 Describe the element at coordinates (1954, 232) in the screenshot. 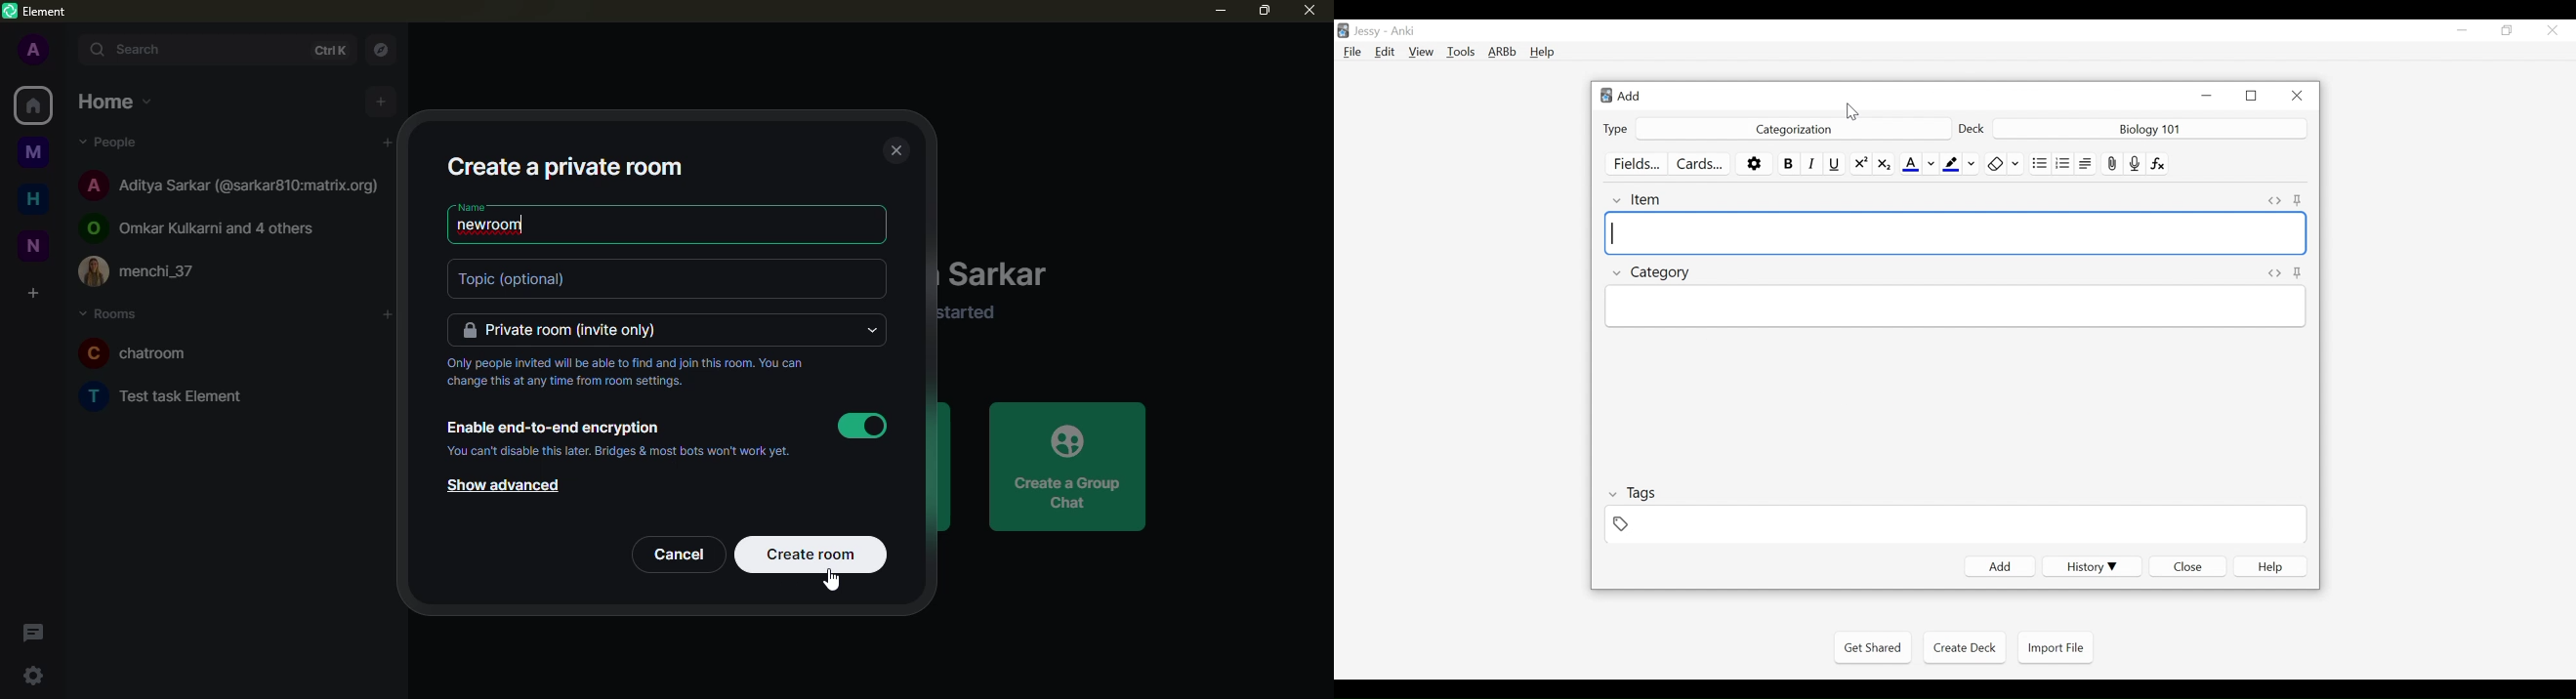

I see `Item Field` at that location.